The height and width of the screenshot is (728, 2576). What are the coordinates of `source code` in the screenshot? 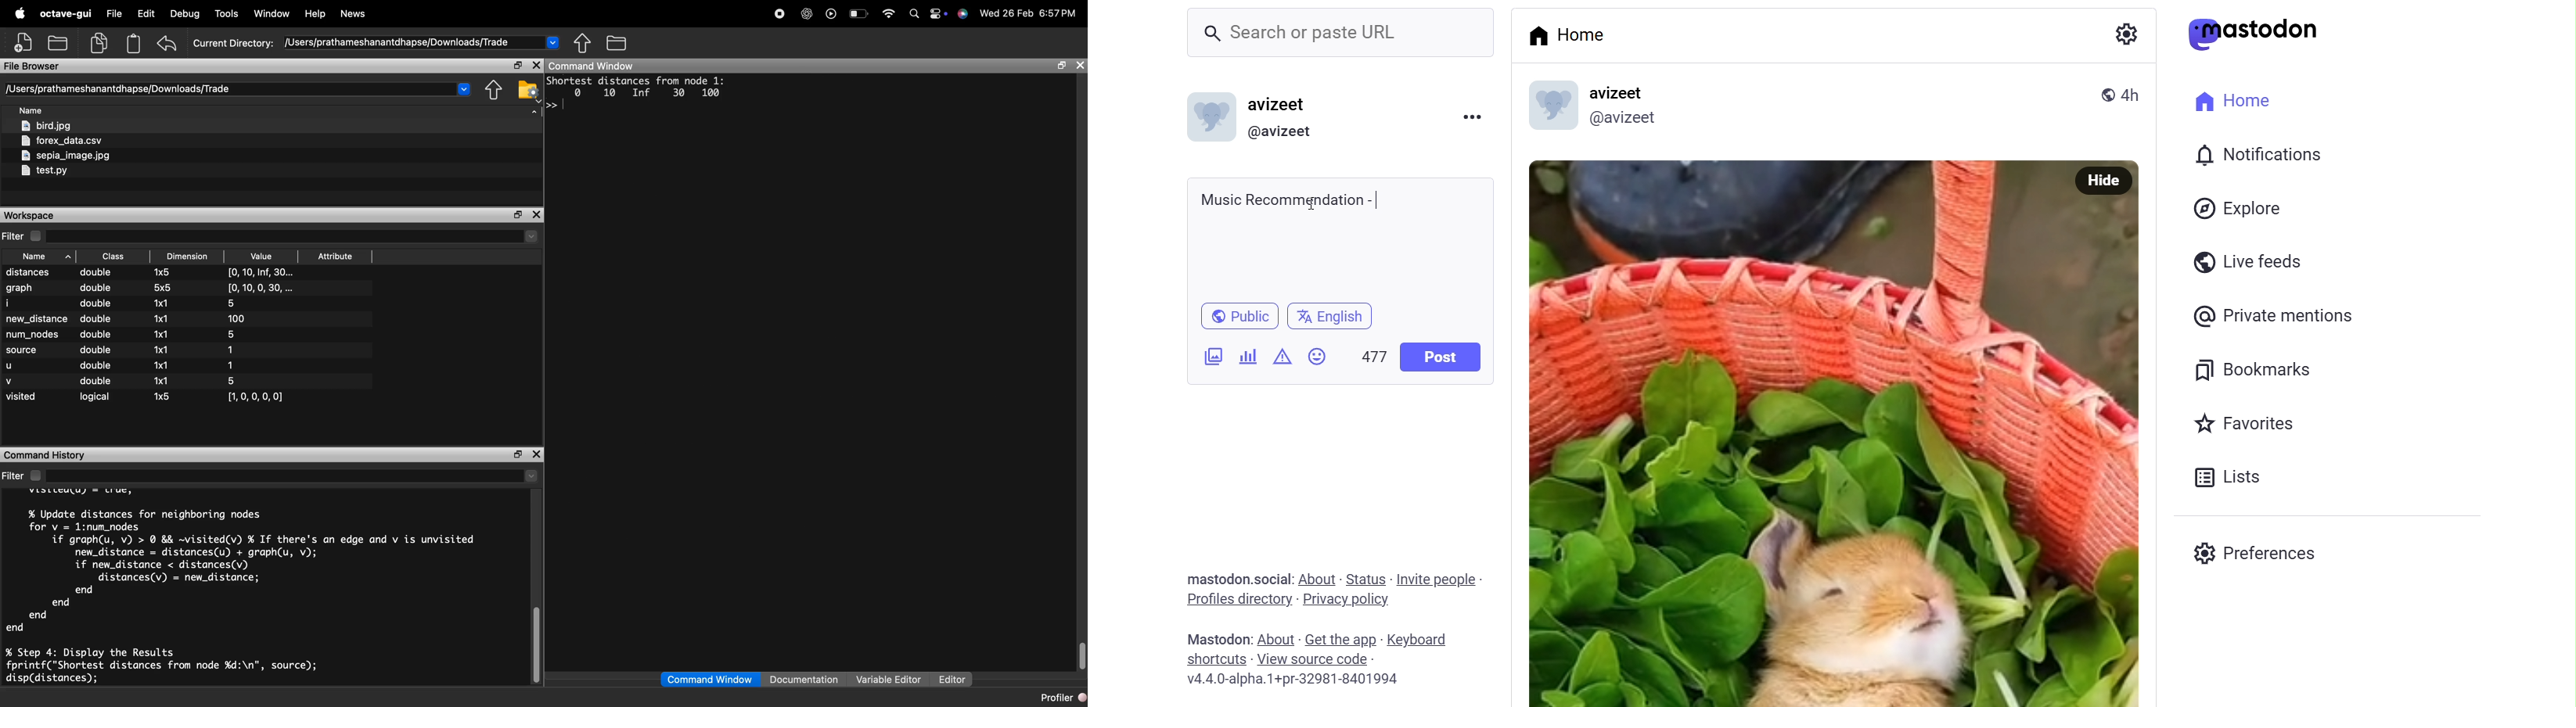 It's located at (1322, 658).